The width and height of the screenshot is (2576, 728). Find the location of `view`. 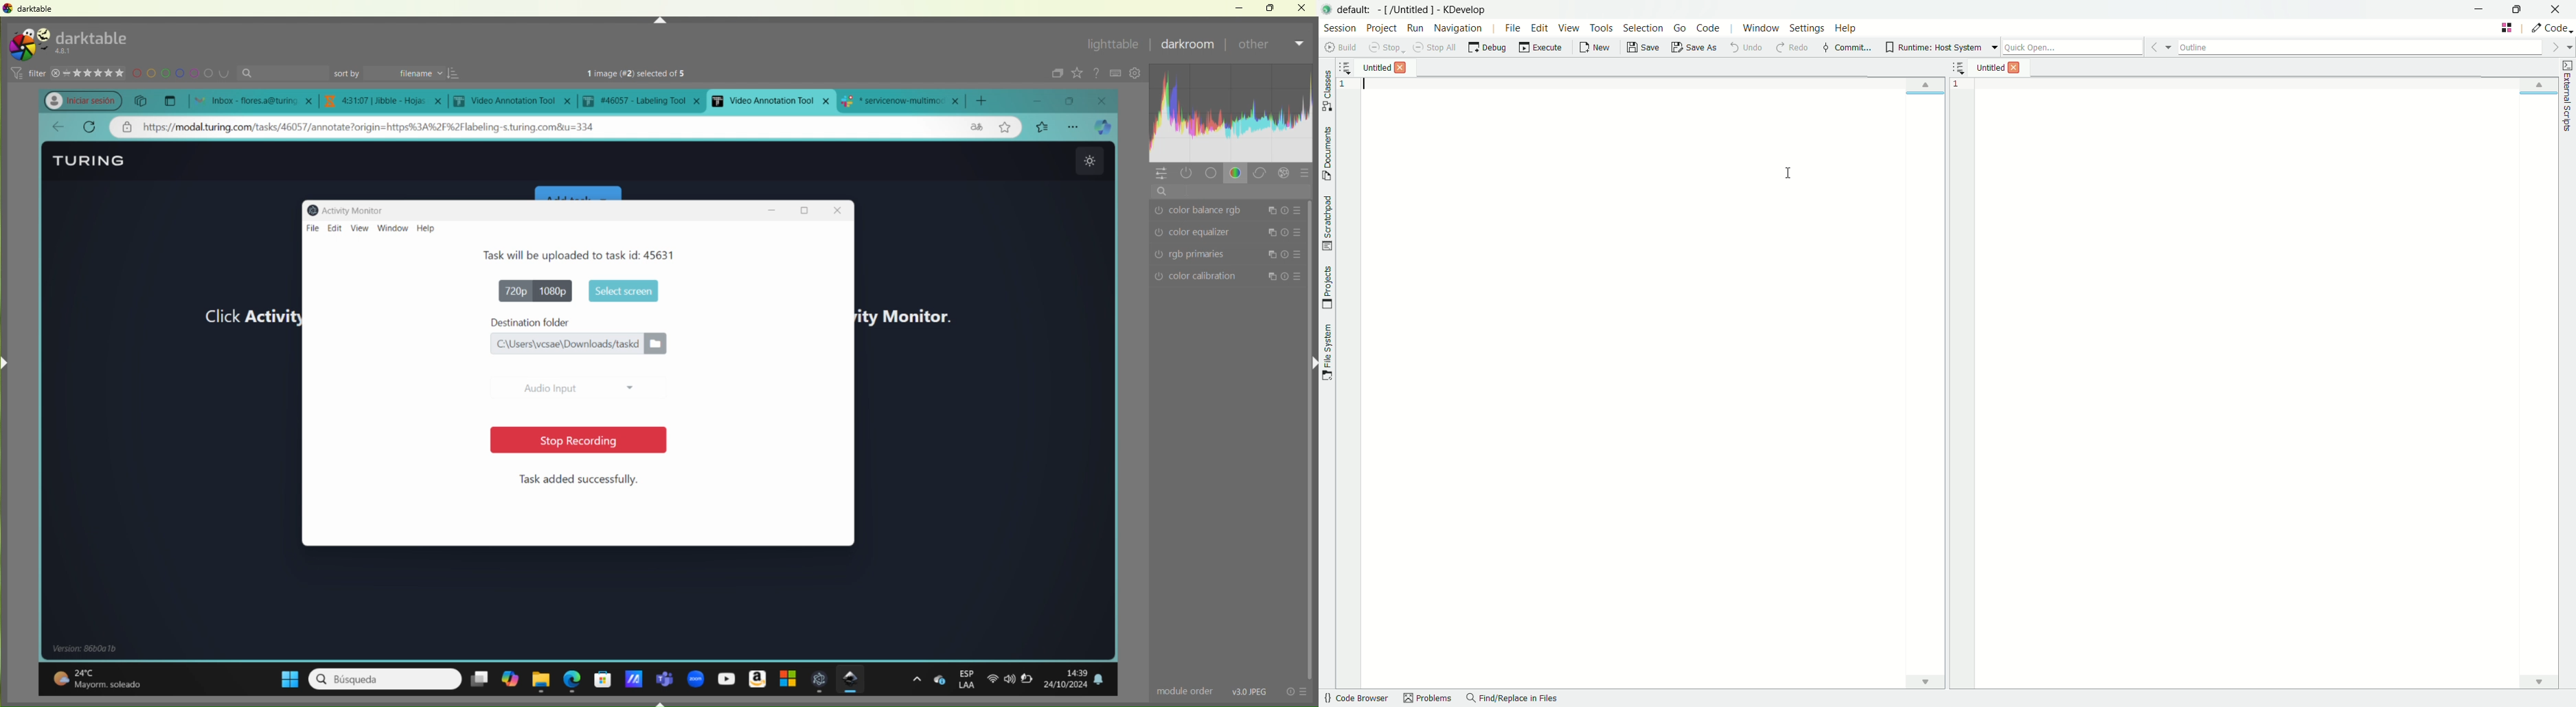

view is located at coordinates (359, 229).